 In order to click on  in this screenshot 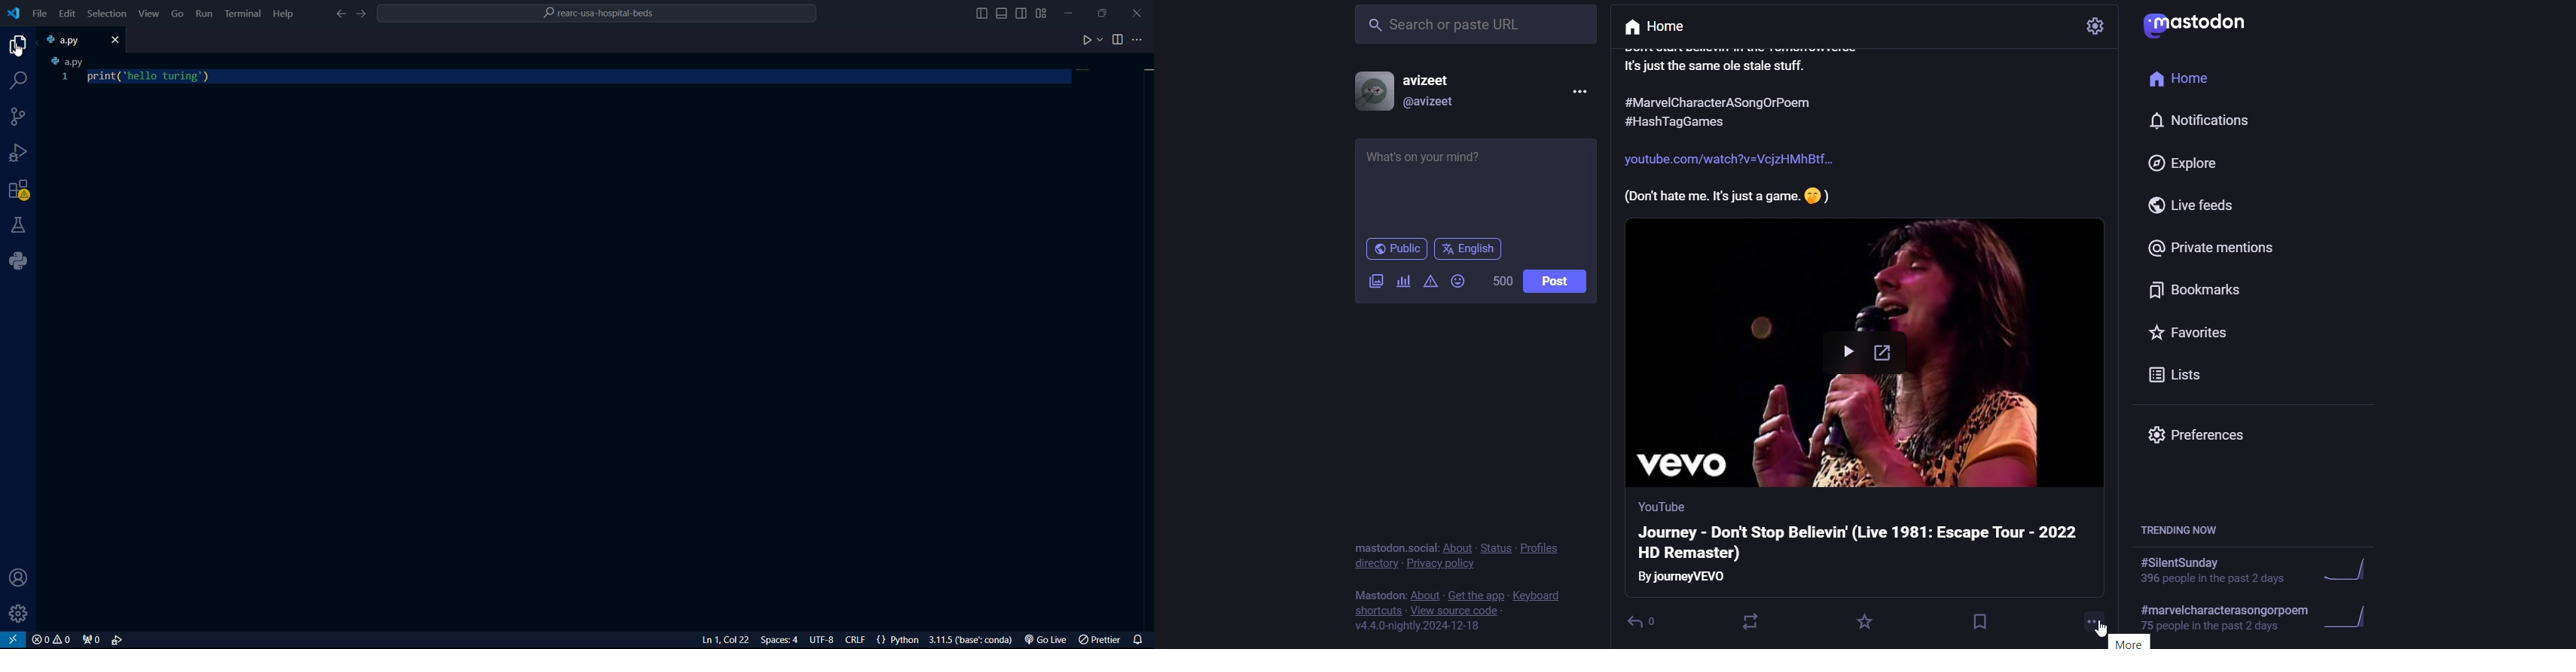, I will do `click(1726, 196)`.